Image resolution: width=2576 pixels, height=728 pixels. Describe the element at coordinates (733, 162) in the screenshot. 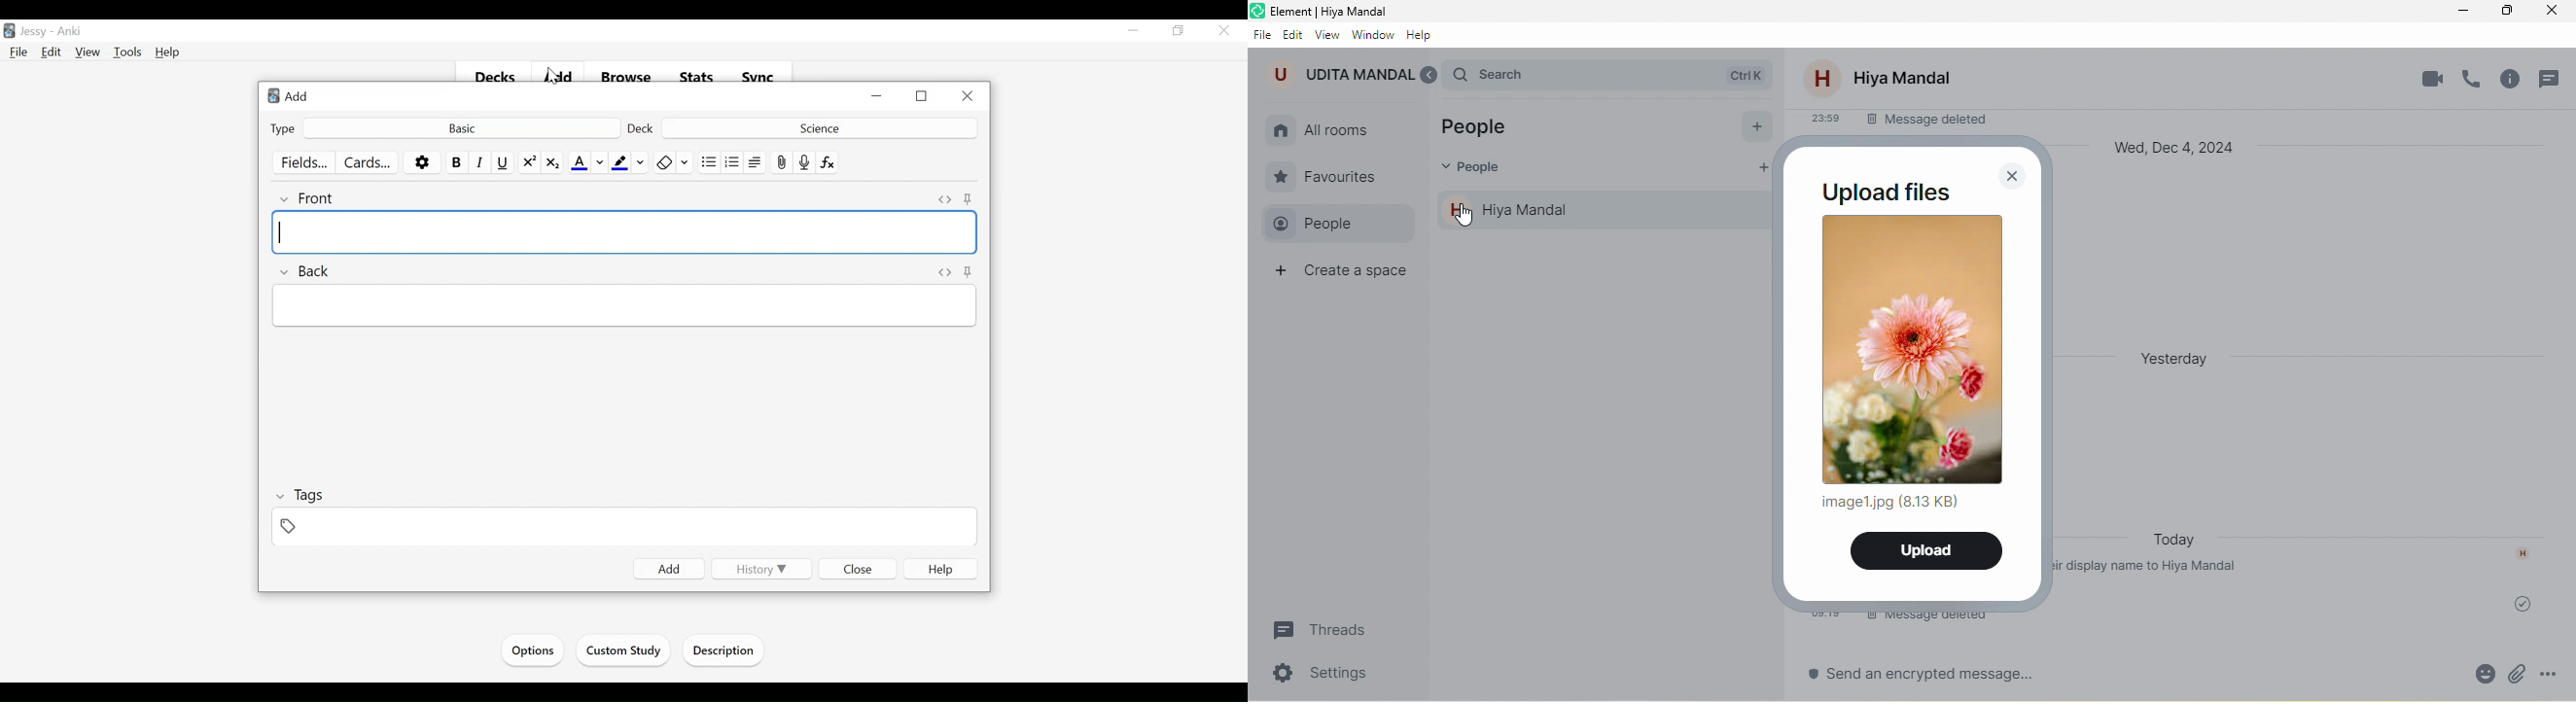

I see `Ordered list` at that location.